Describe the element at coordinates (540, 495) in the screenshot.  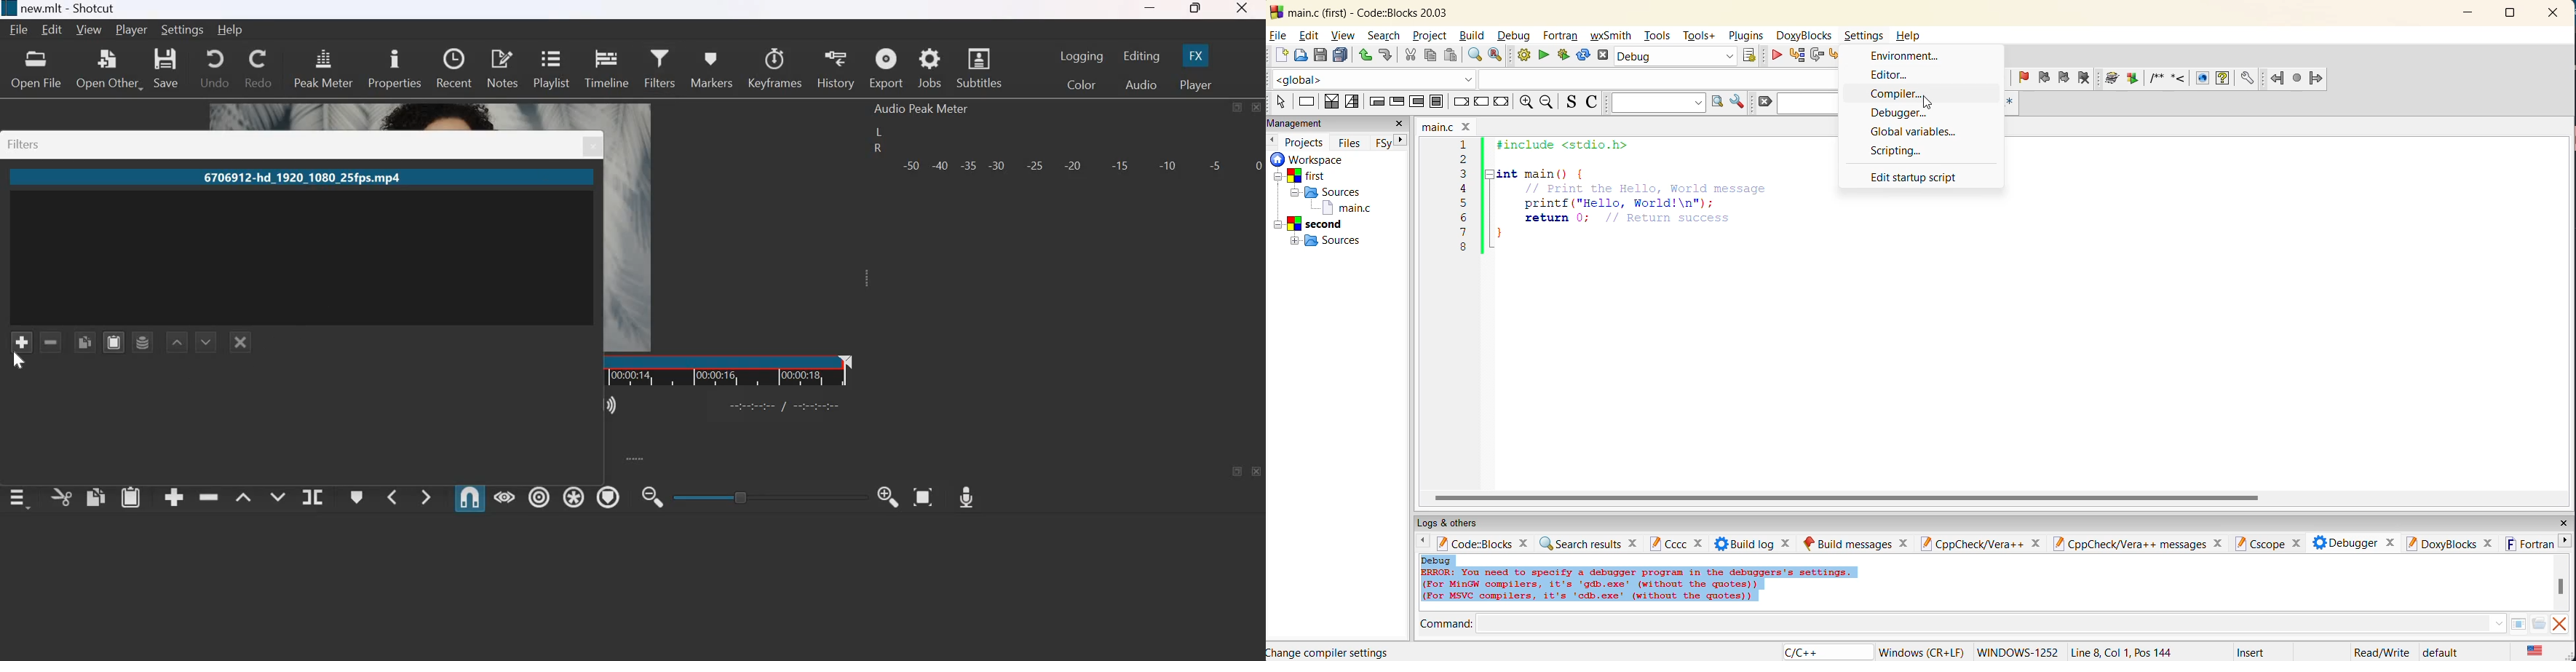
I see `Ripple` at that location.